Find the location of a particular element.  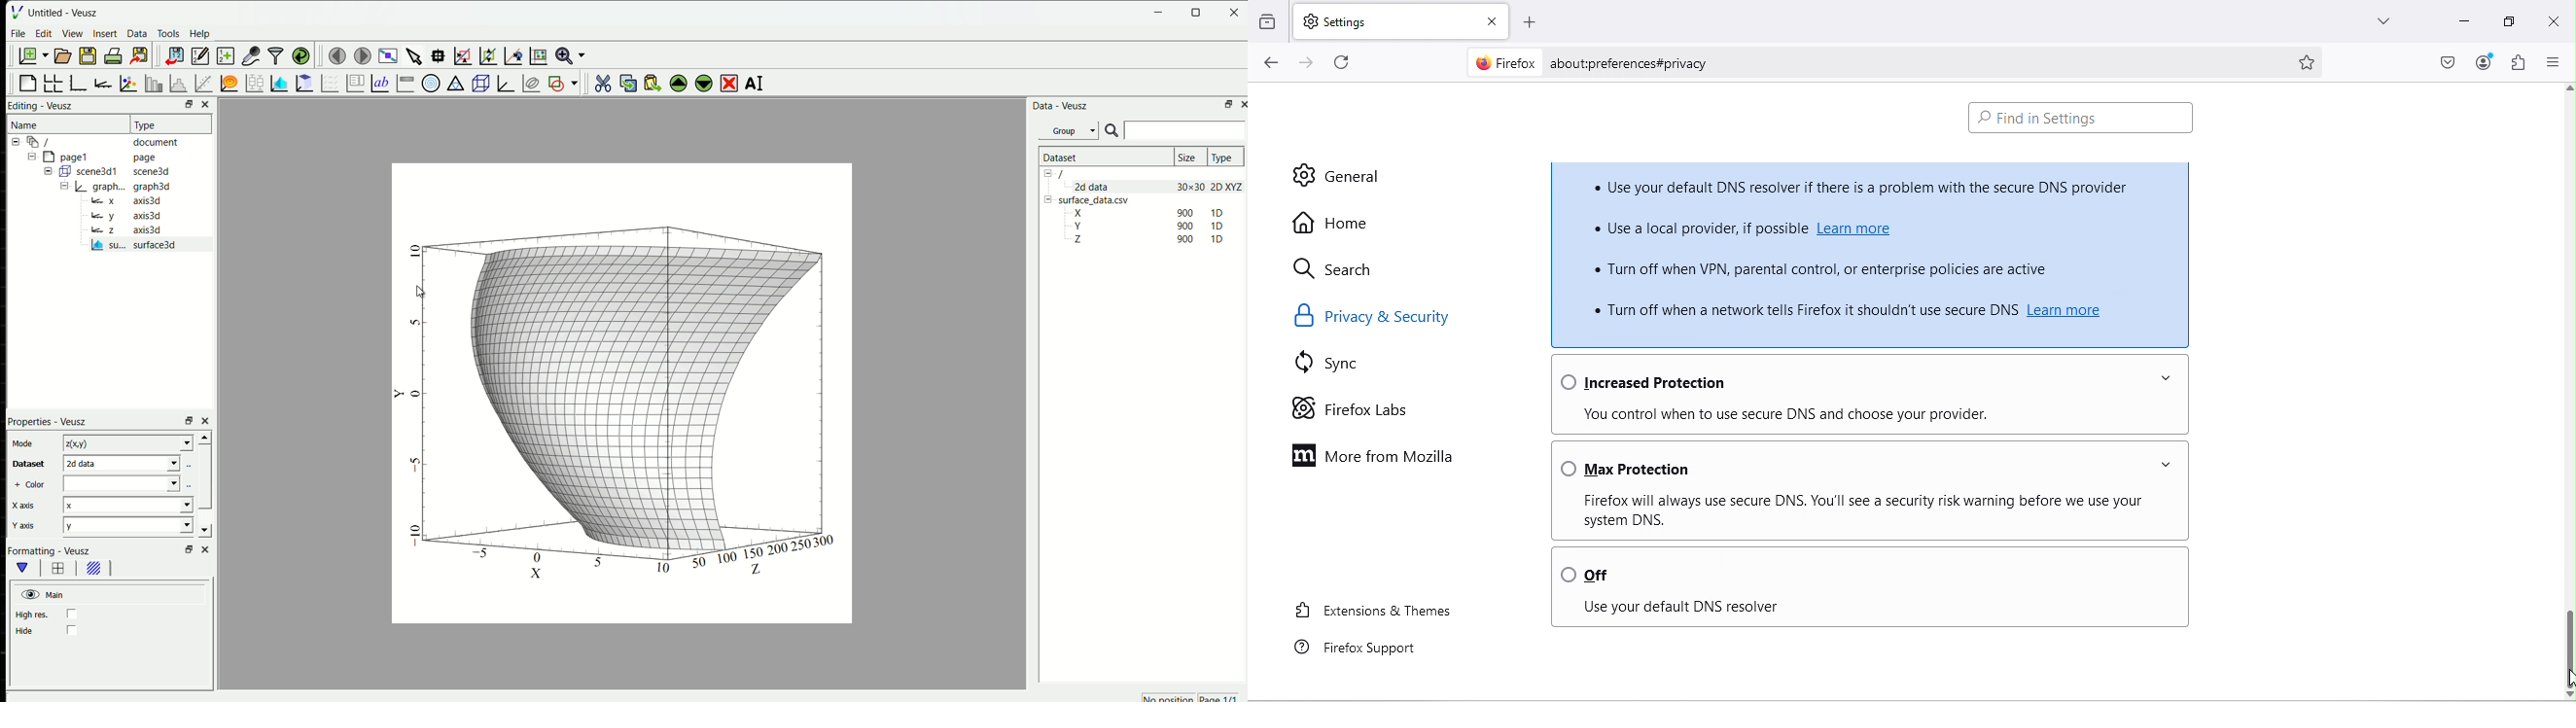

plot box plots is located at coordinates (255, 83).